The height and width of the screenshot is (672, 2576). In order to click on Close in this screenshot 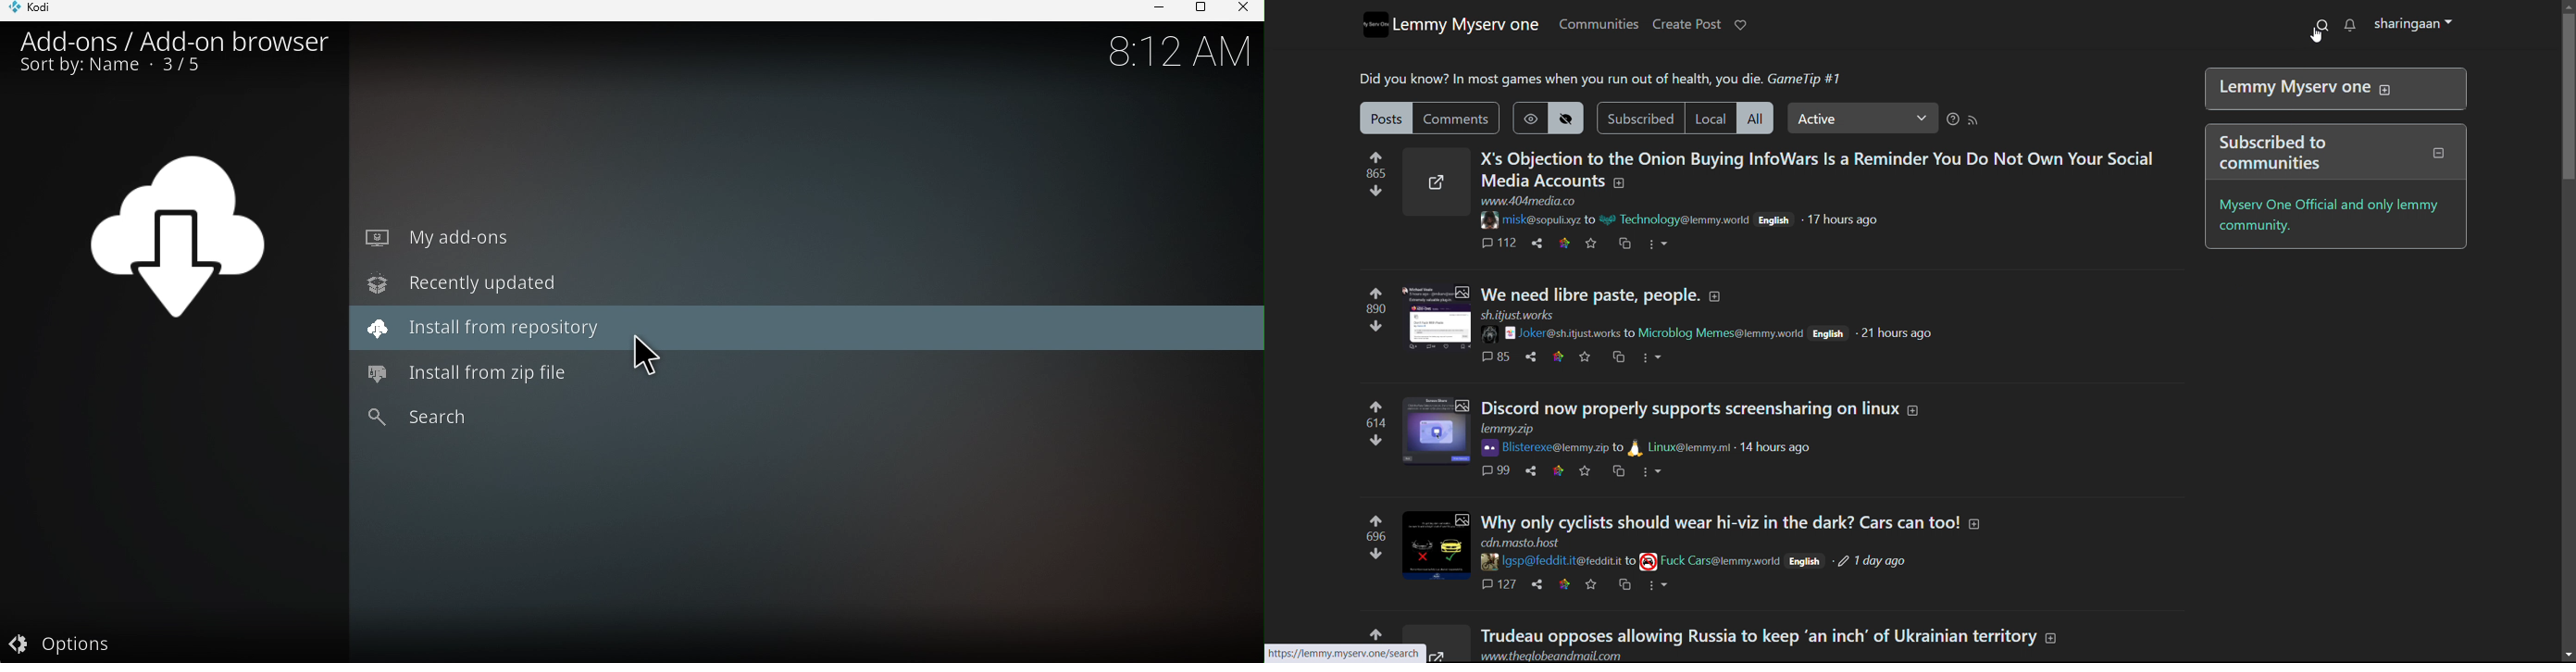, I will do `click(1242, 10)`.